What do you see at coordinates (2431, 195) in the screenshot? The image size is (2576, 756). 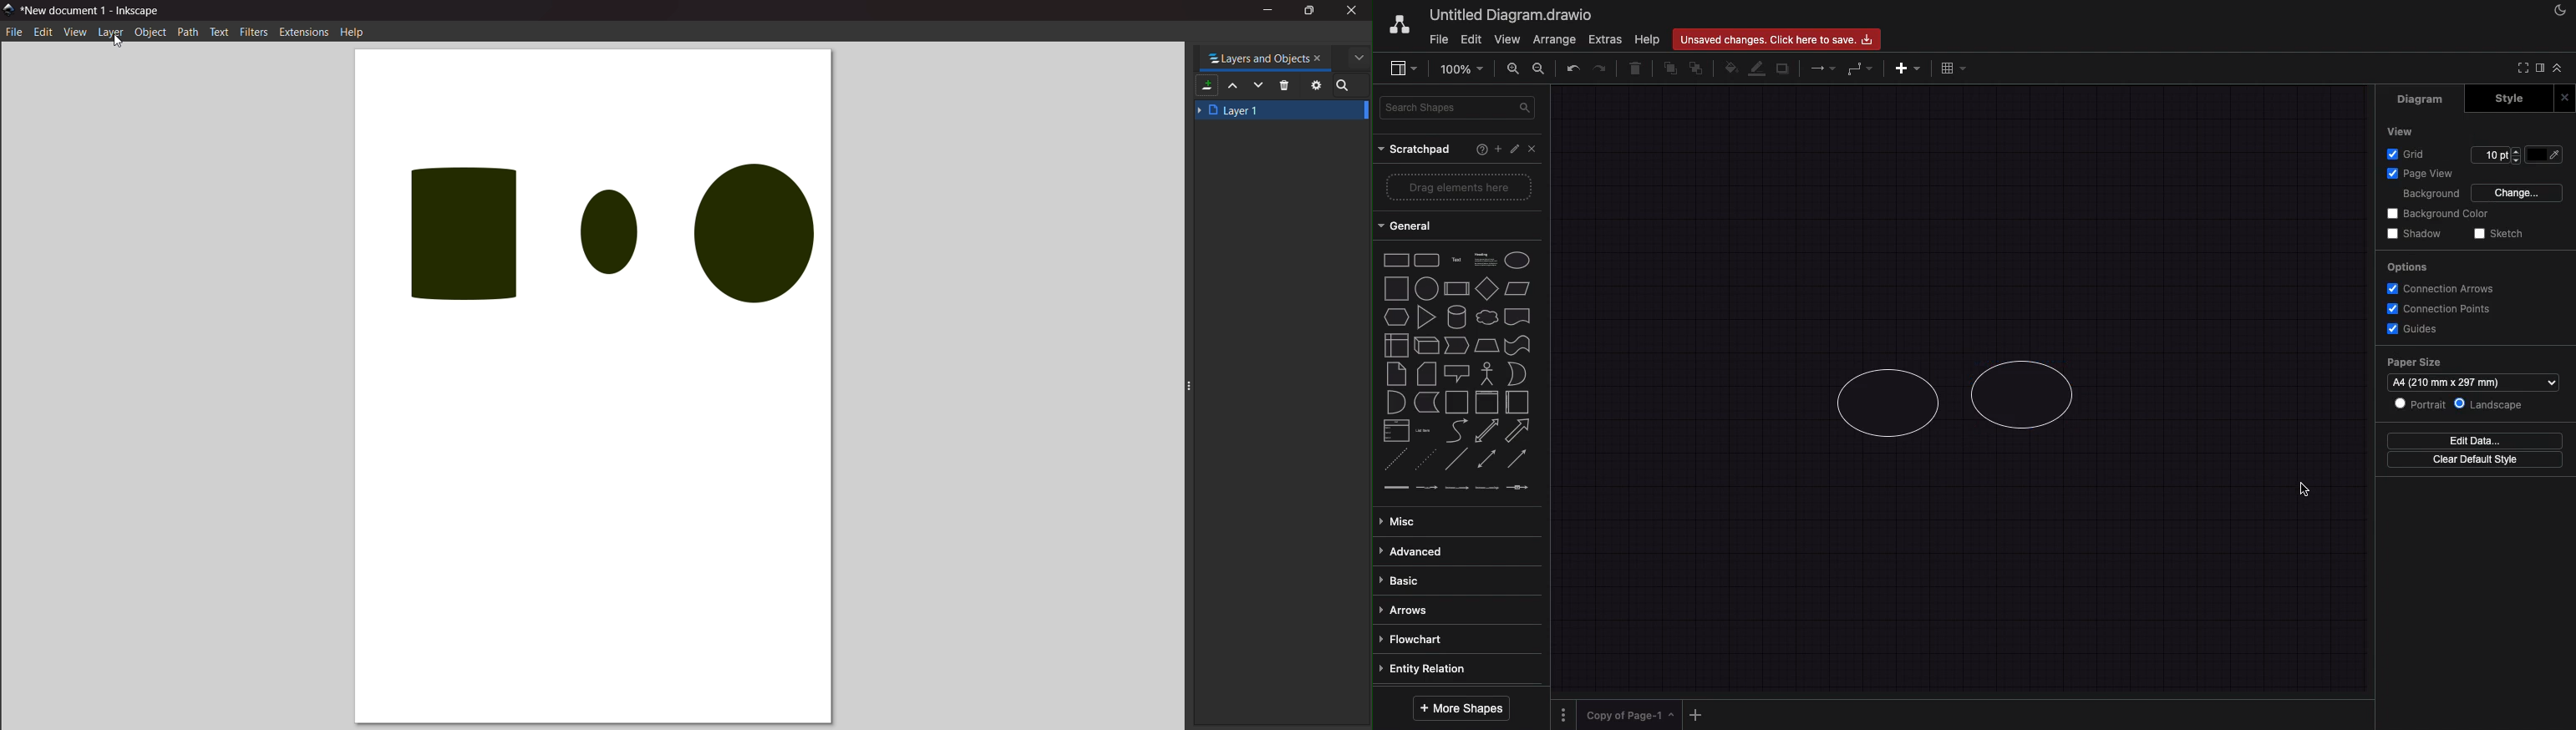 I see `background` at bounding box center [2431, 195].